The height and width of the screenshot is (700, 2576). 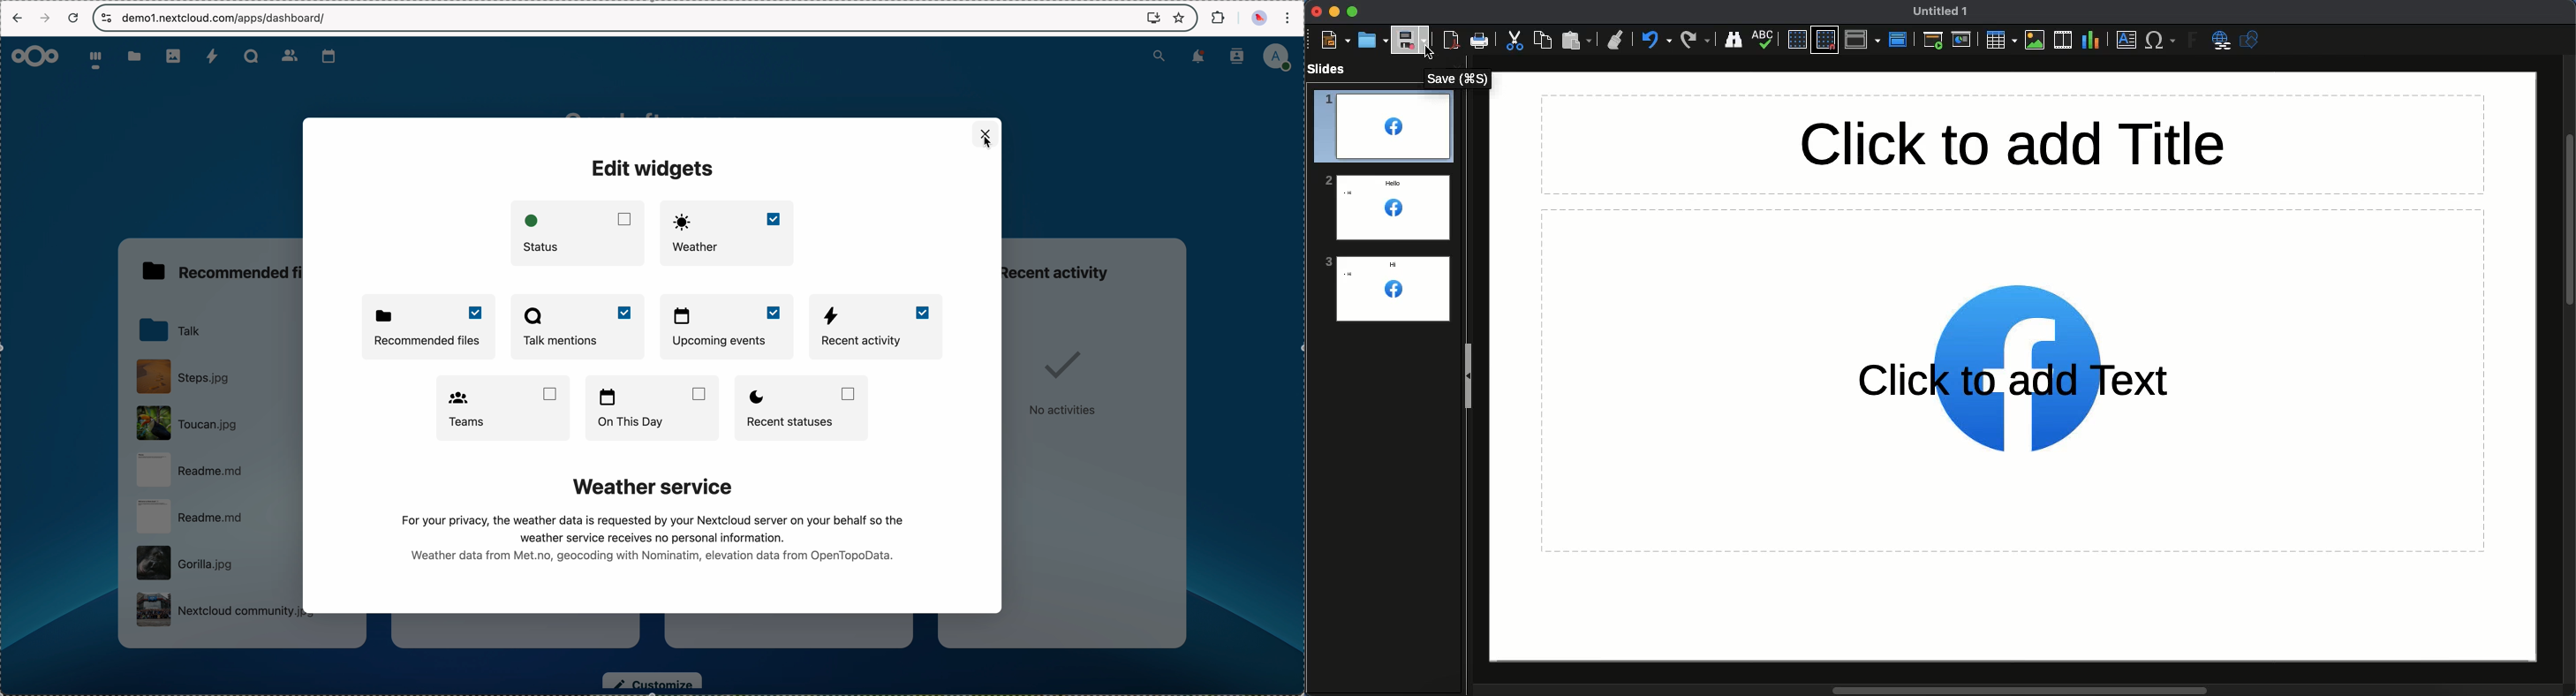 I want to click on screen, so click(x=1154, y=18).